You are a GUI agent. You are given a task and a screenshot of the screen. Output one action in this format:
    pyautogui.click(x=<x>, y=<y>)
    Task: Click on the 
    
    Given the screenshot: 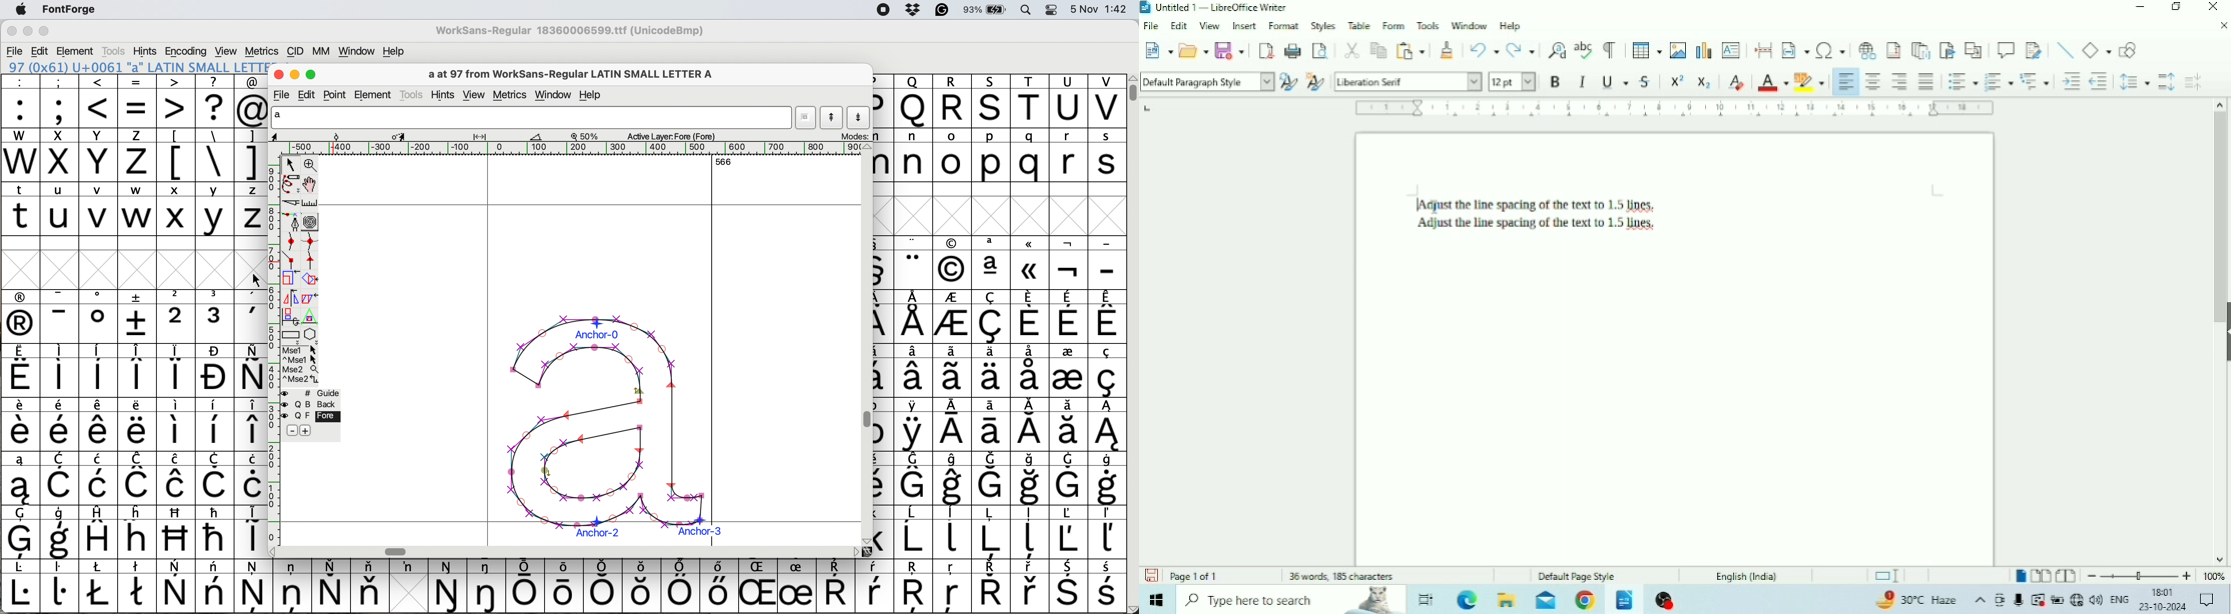 What is the action you would take?
    pyautogui.click(x=643, y=585)
    